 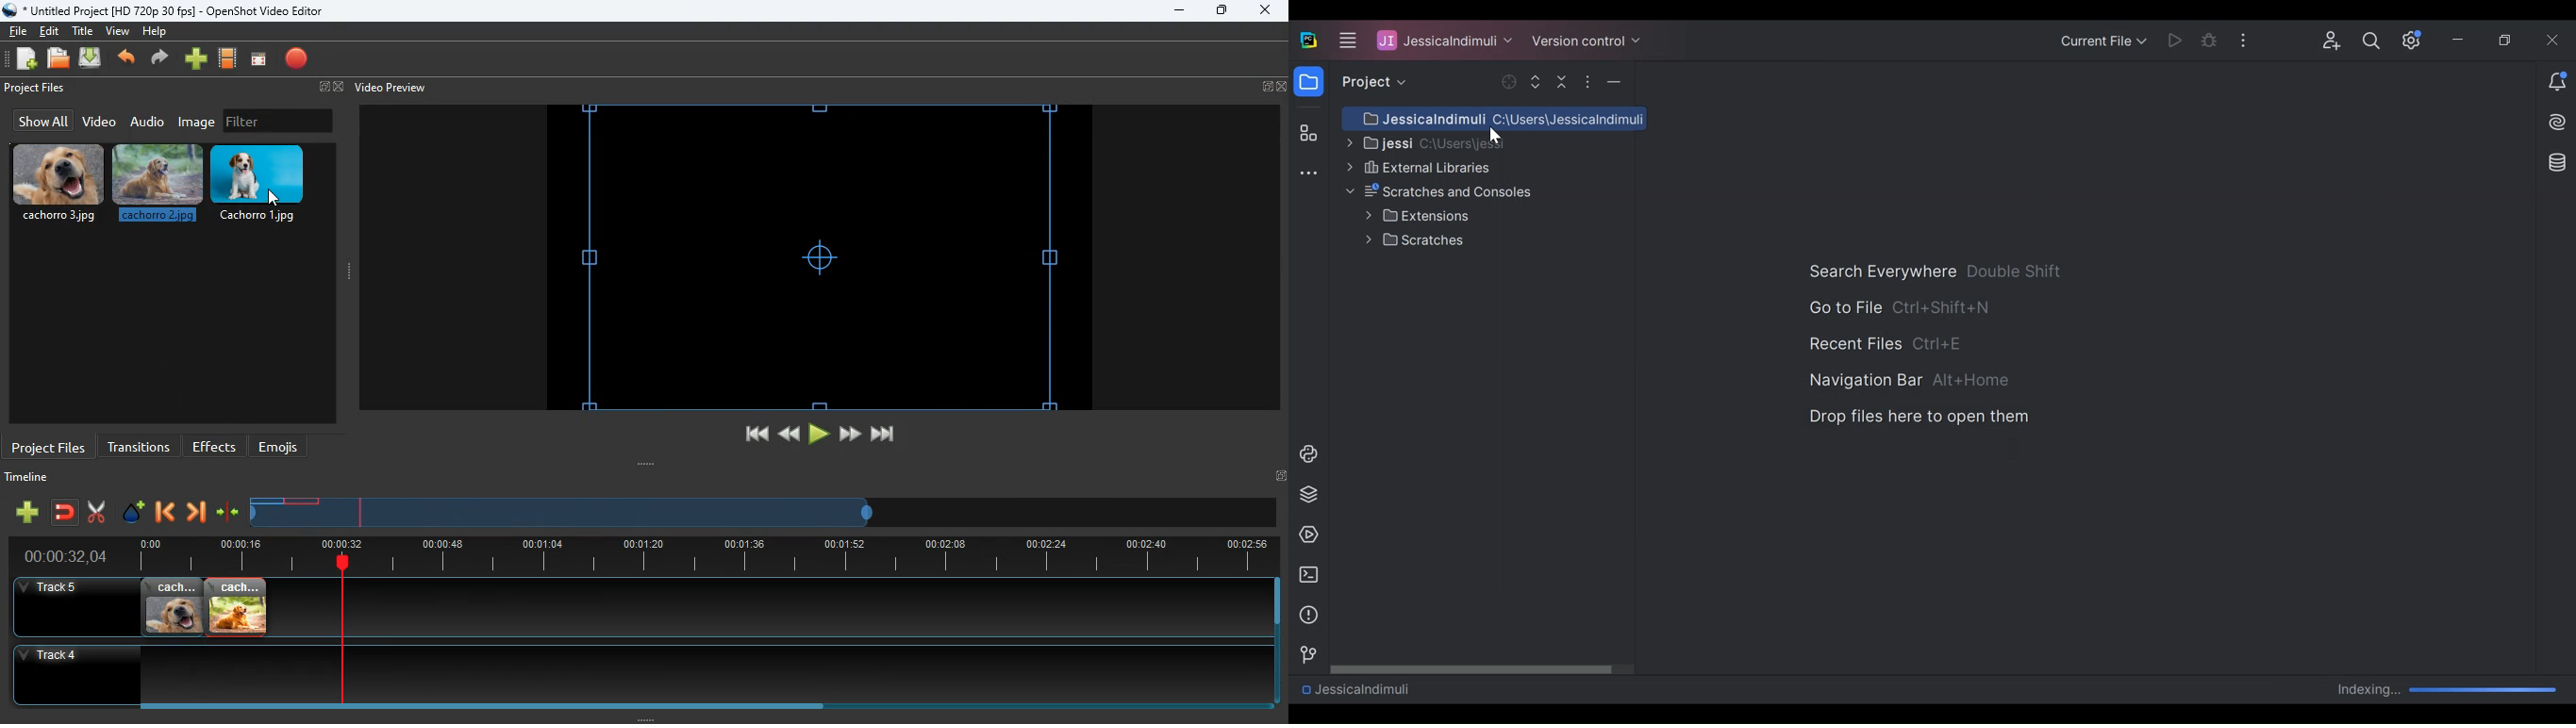 What do you see at coordinates (148, 121) in the screenshot?
I see `audio` at bounding box center [148, 121].